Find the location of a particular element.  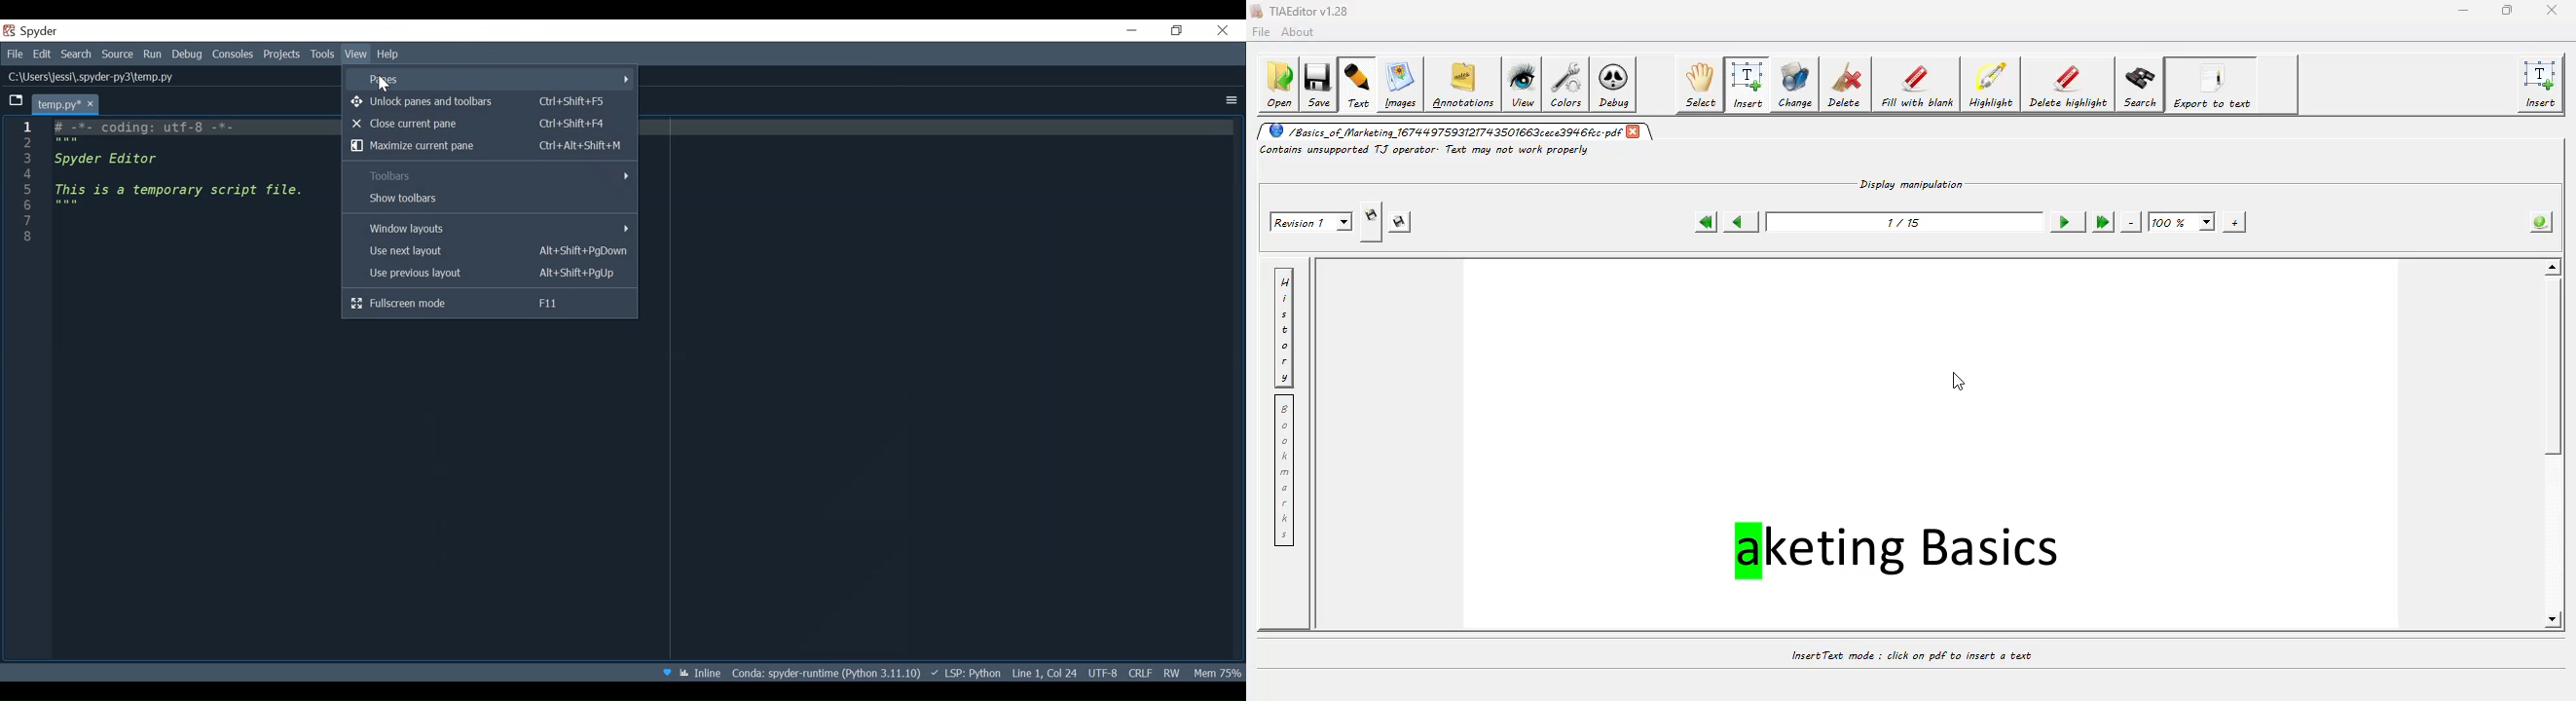

Windows layouts is located at coordinates (490, 228).